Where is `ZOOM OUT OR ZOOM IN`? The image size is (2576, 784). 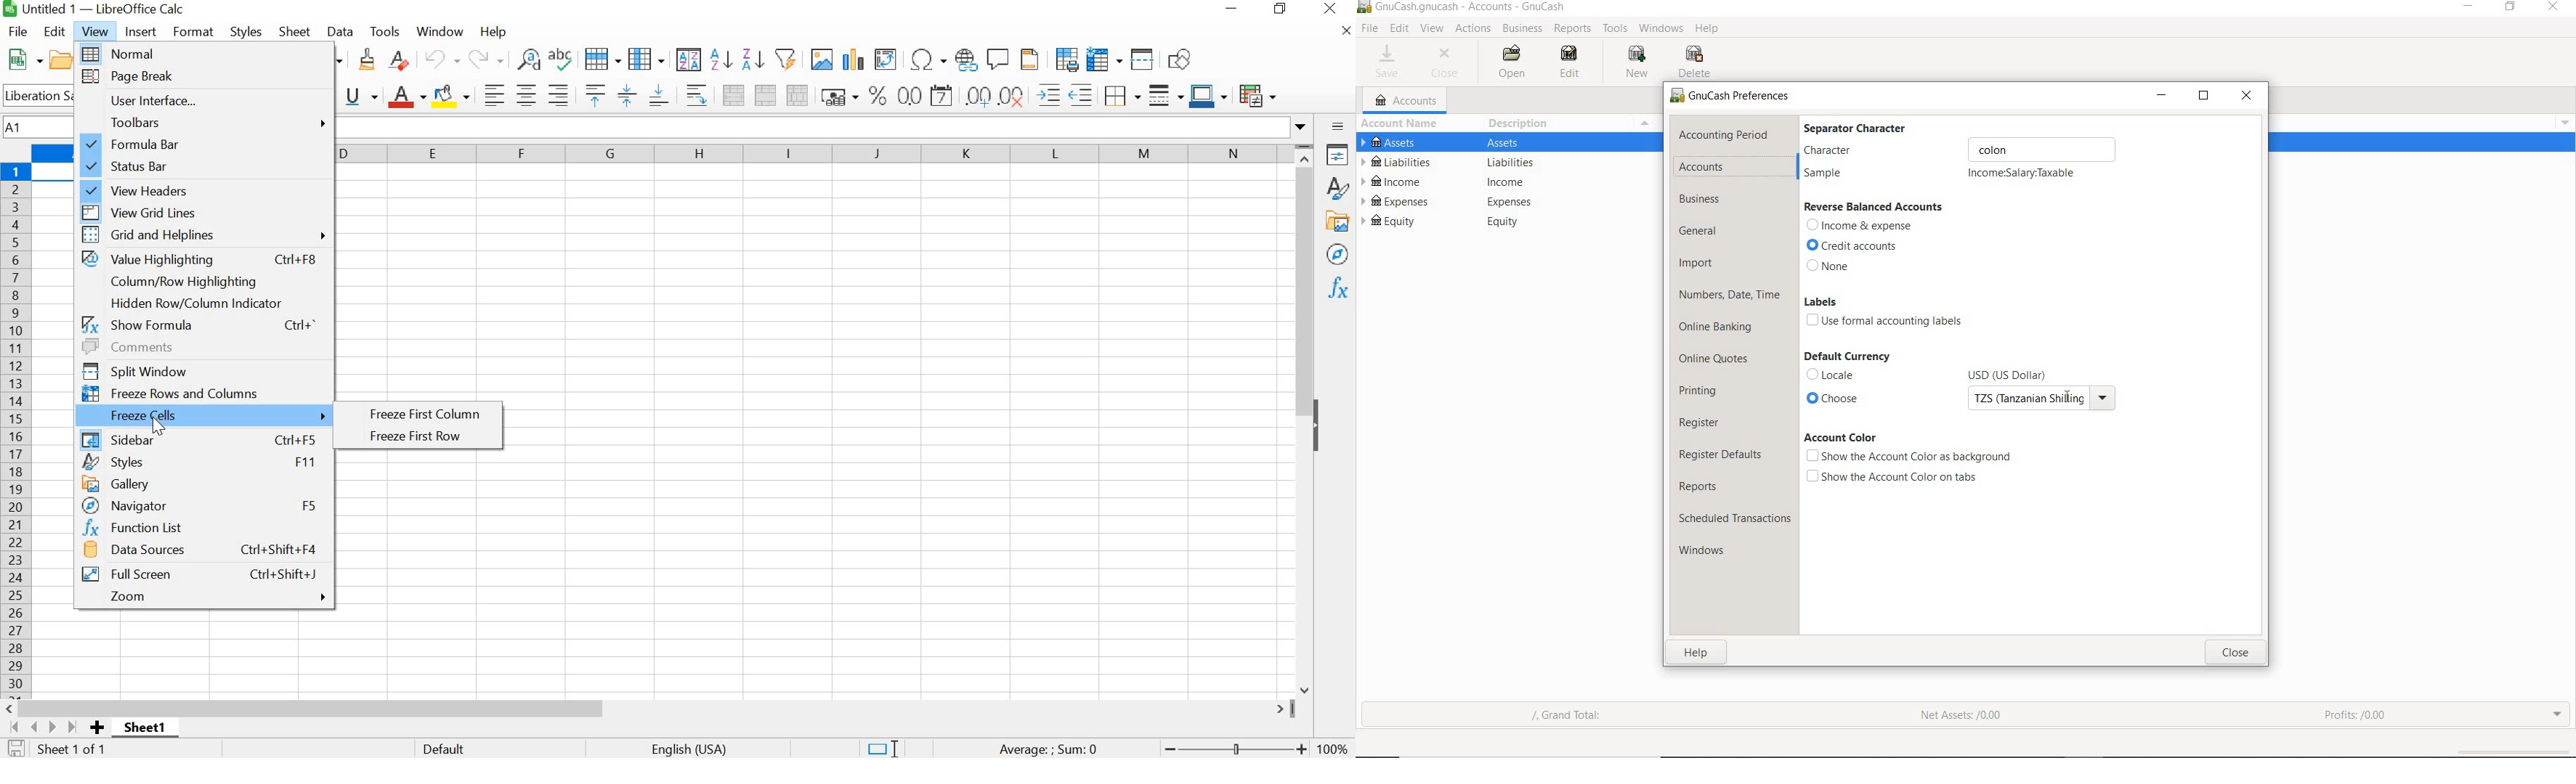 ZOOM OUT OR ZOOM IN is located at coordinates (1233, 750).